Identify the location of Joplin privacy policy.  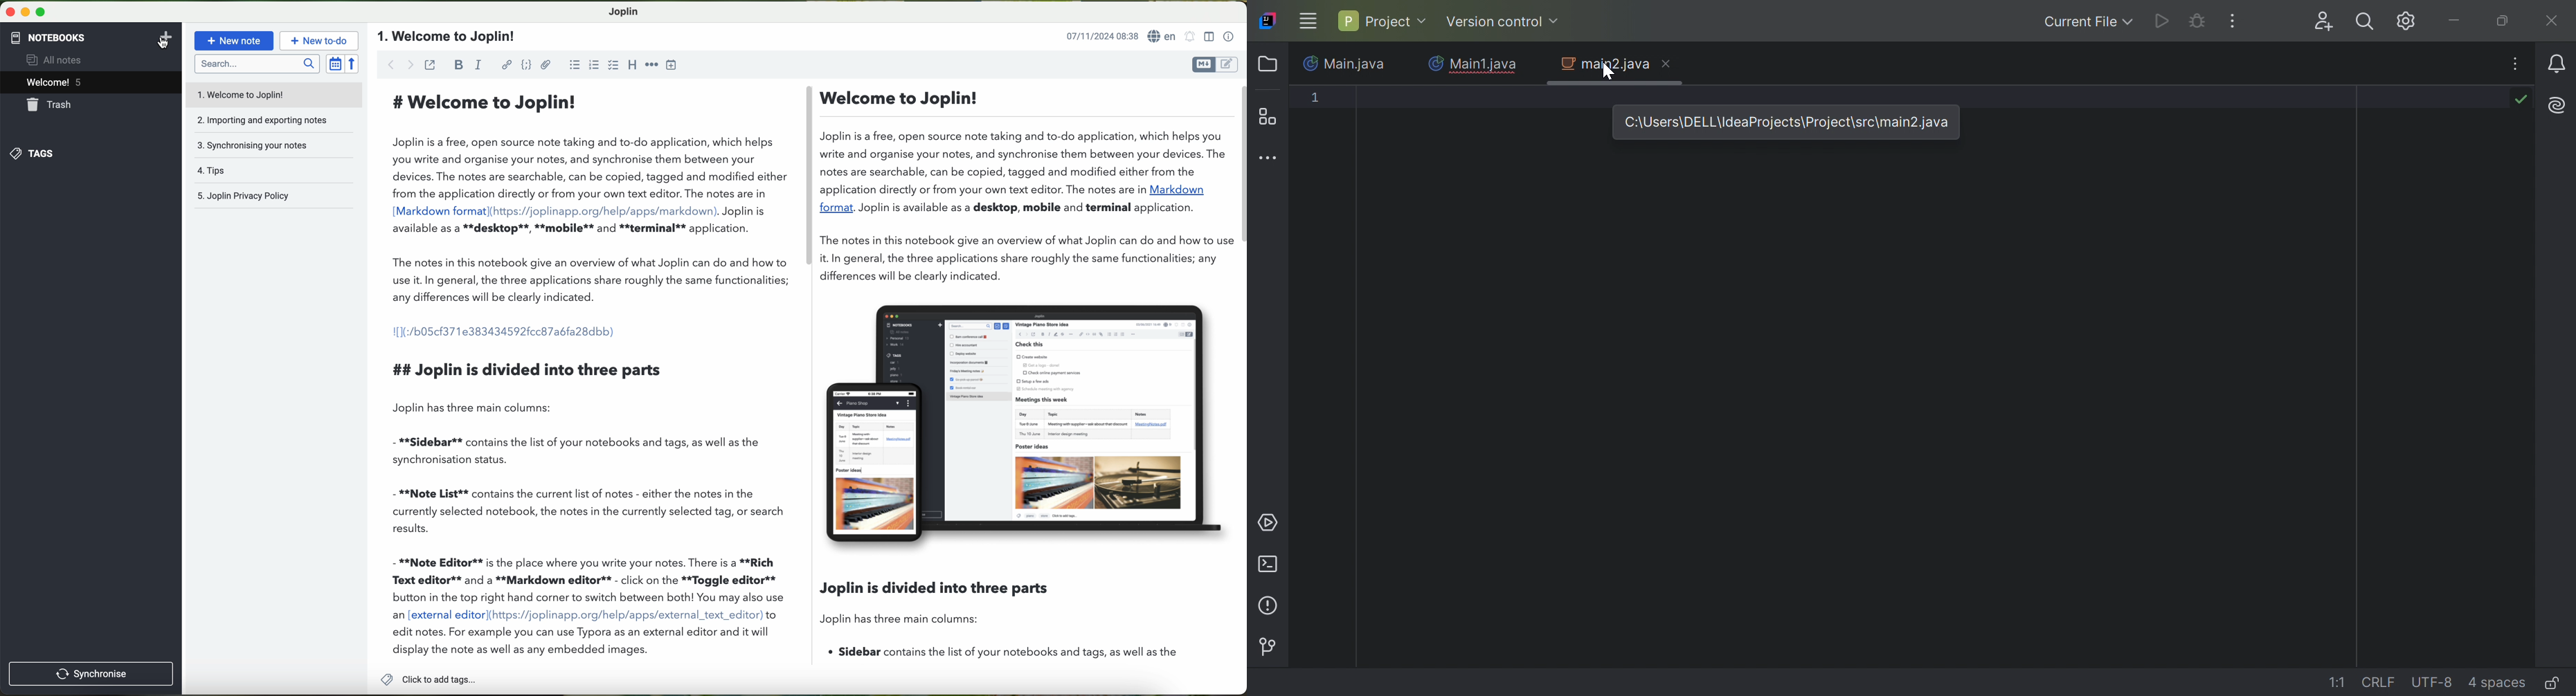
(245, 195).